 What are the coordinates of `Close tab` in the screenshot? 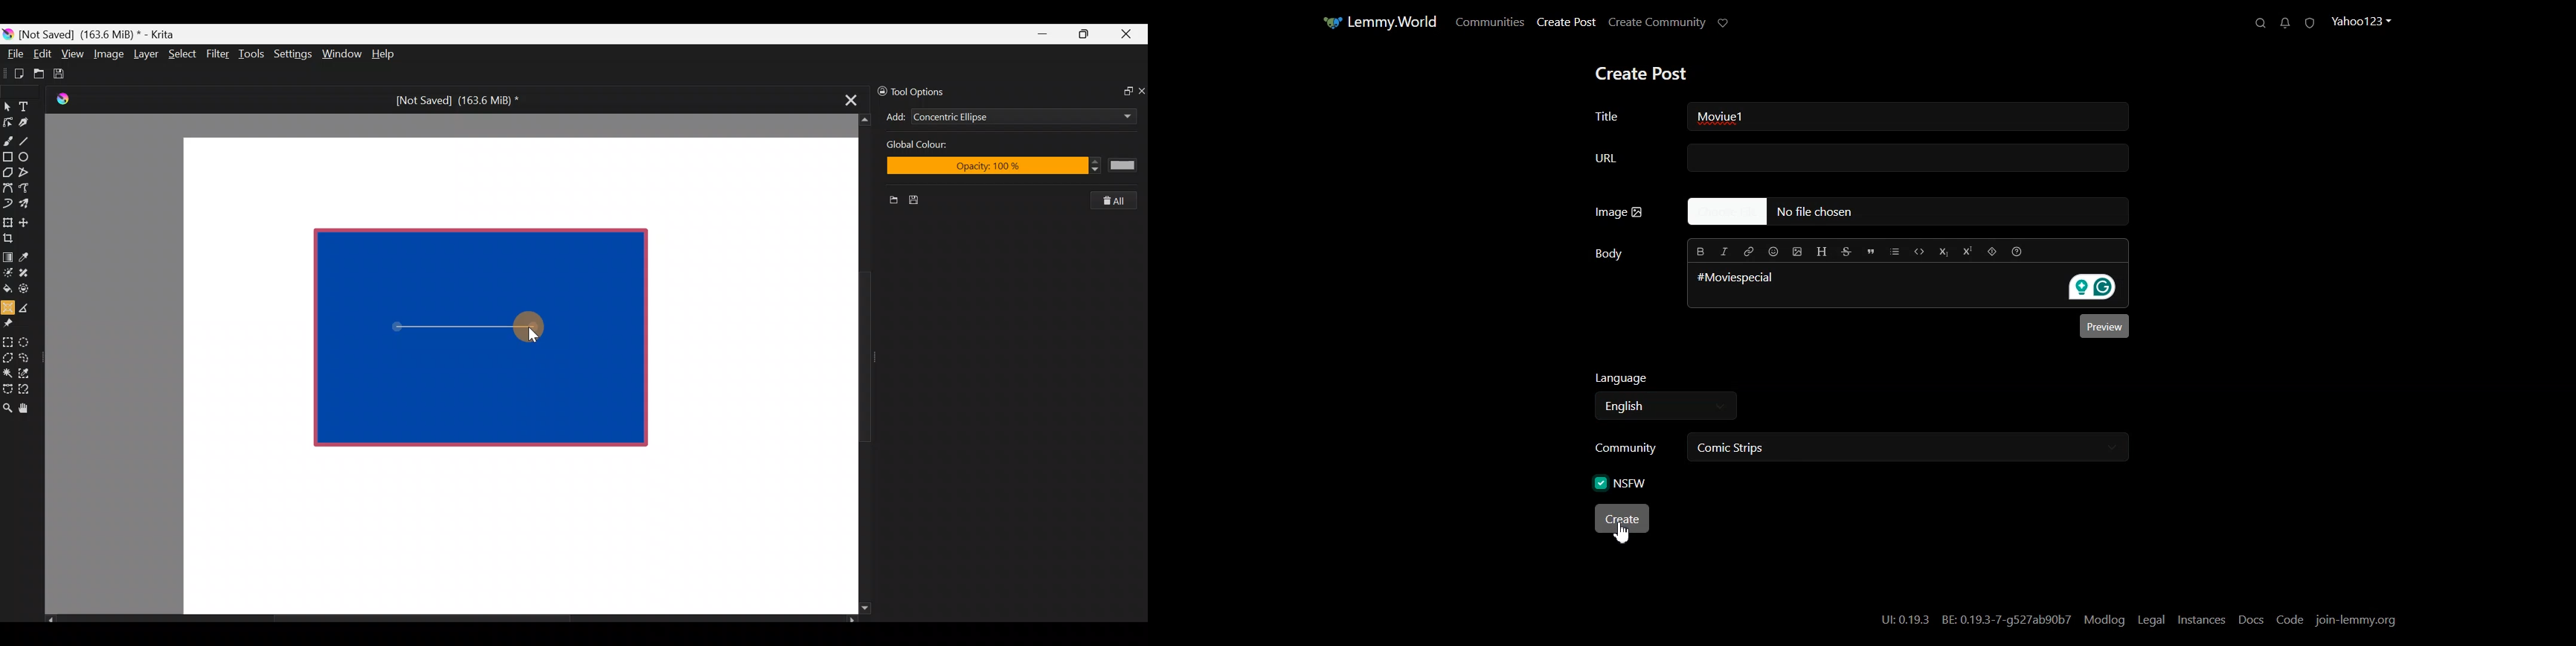 It's located at (847, 98).